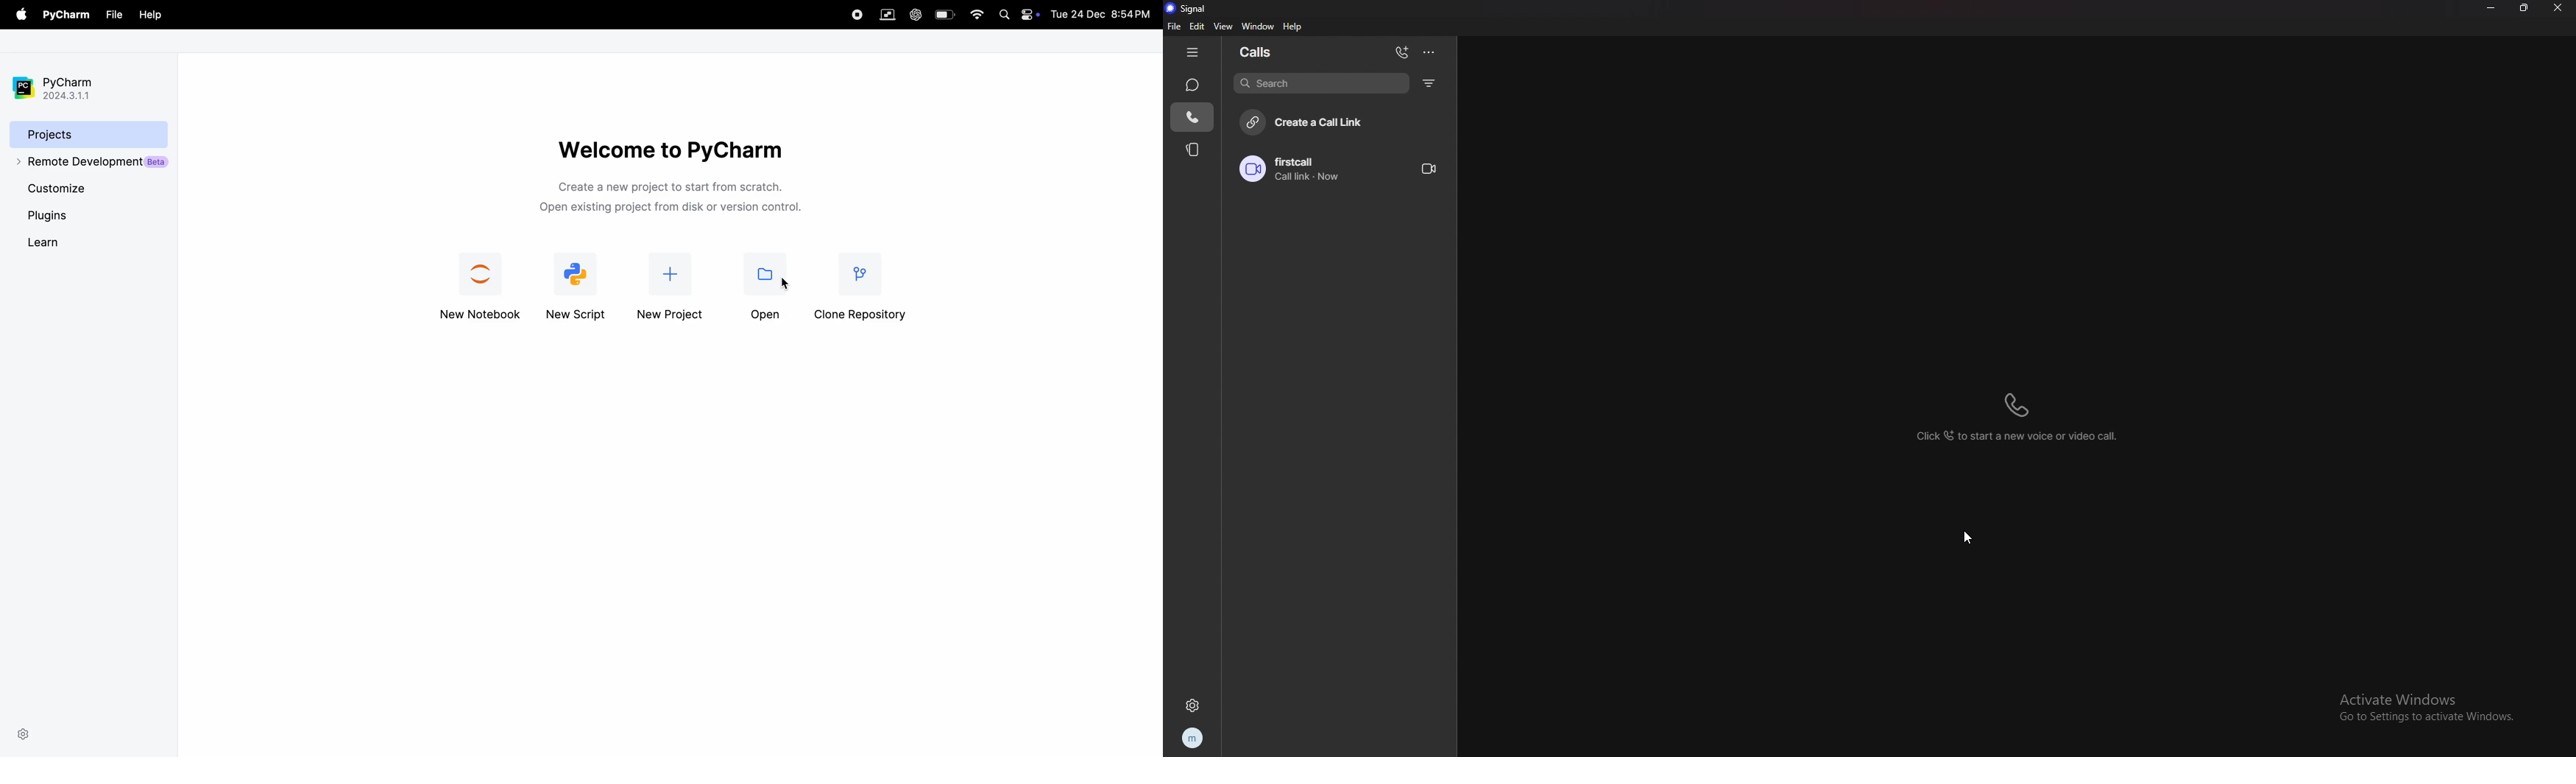 This screenshot has width=2576, height=784. What do you see at coordinates (1192, 84) in the screenshot?
I see `chats` at bounding box center [1192, 84].